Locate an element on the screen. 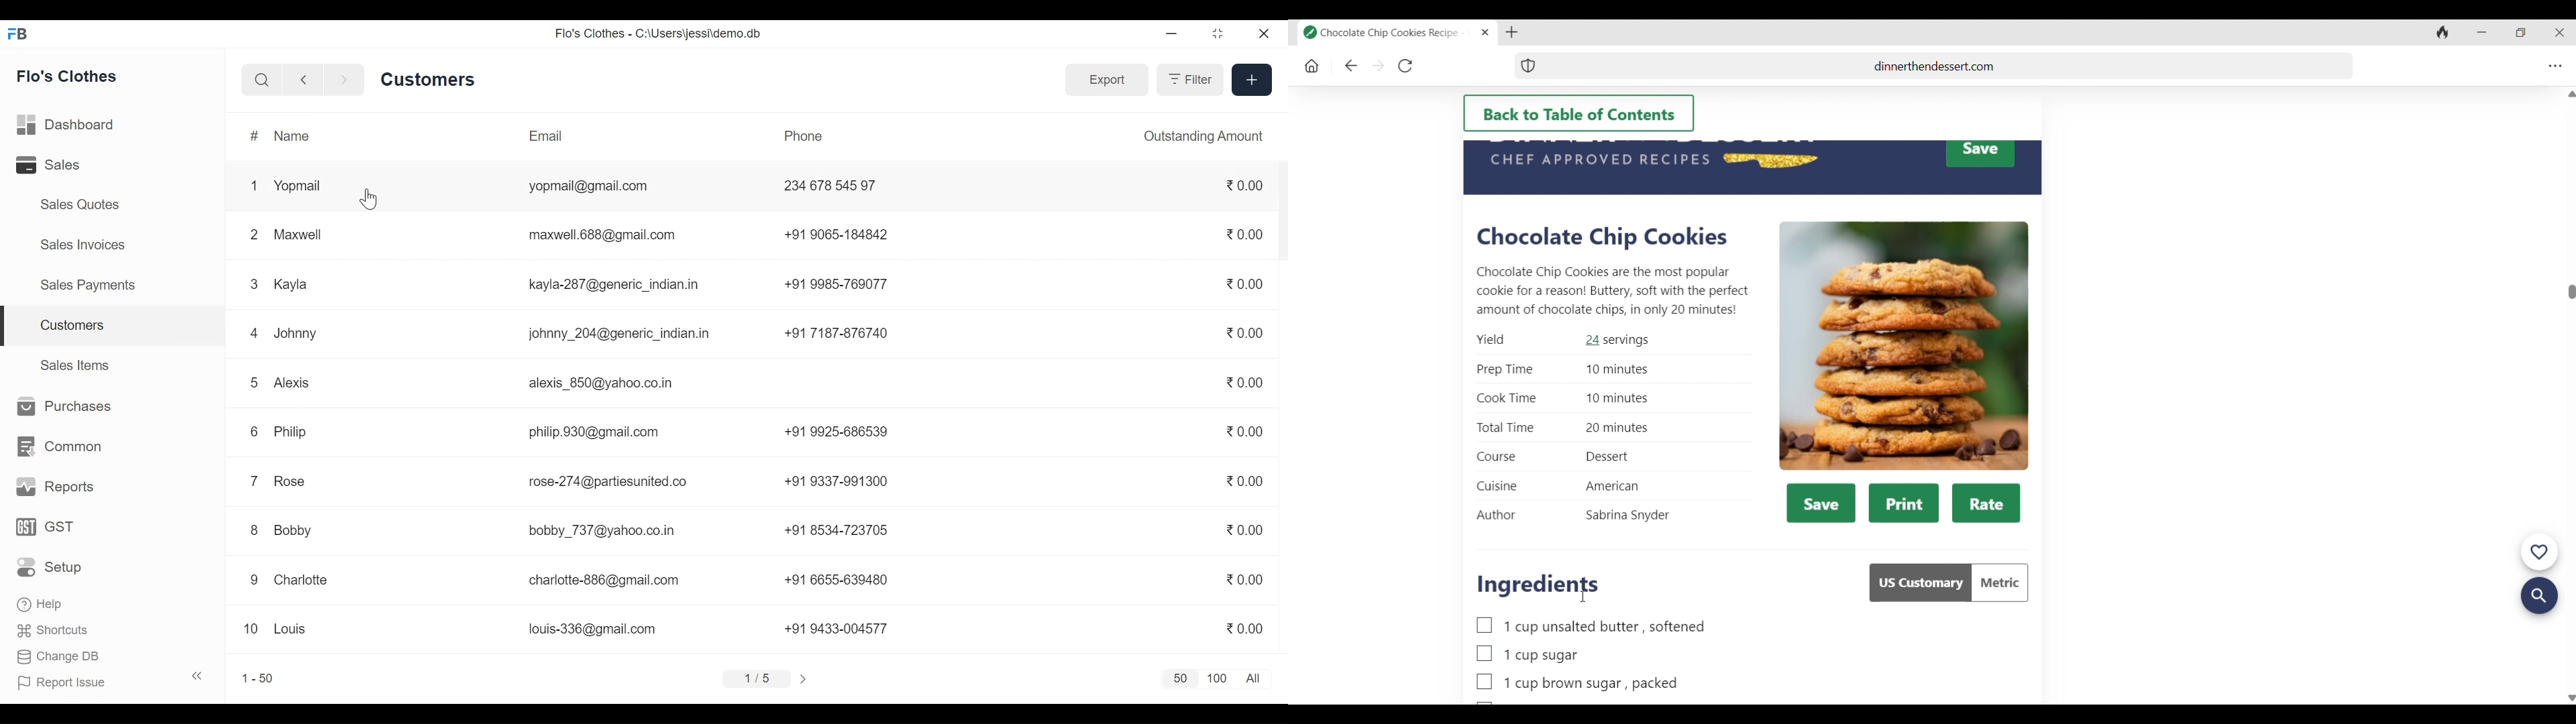 This screenshot has width=2576, height=728. Go back is located at coordinates (1351, 66).